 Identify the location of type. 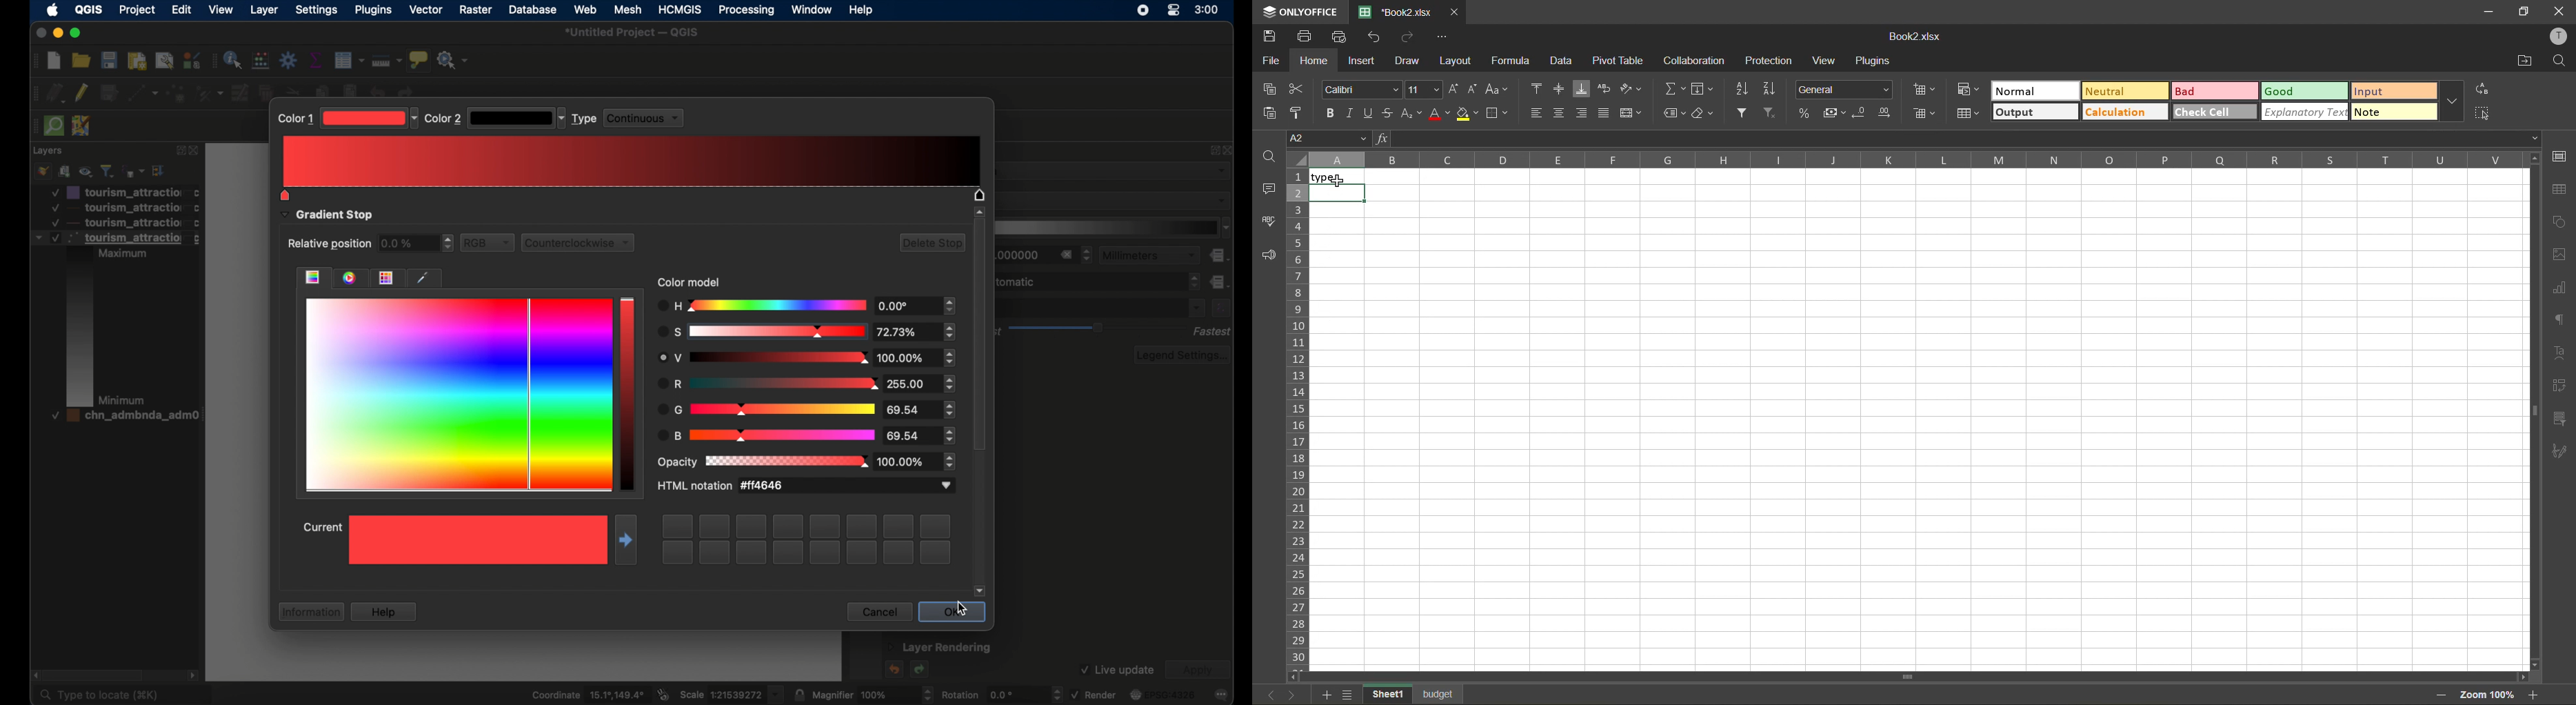
(1340, 177).